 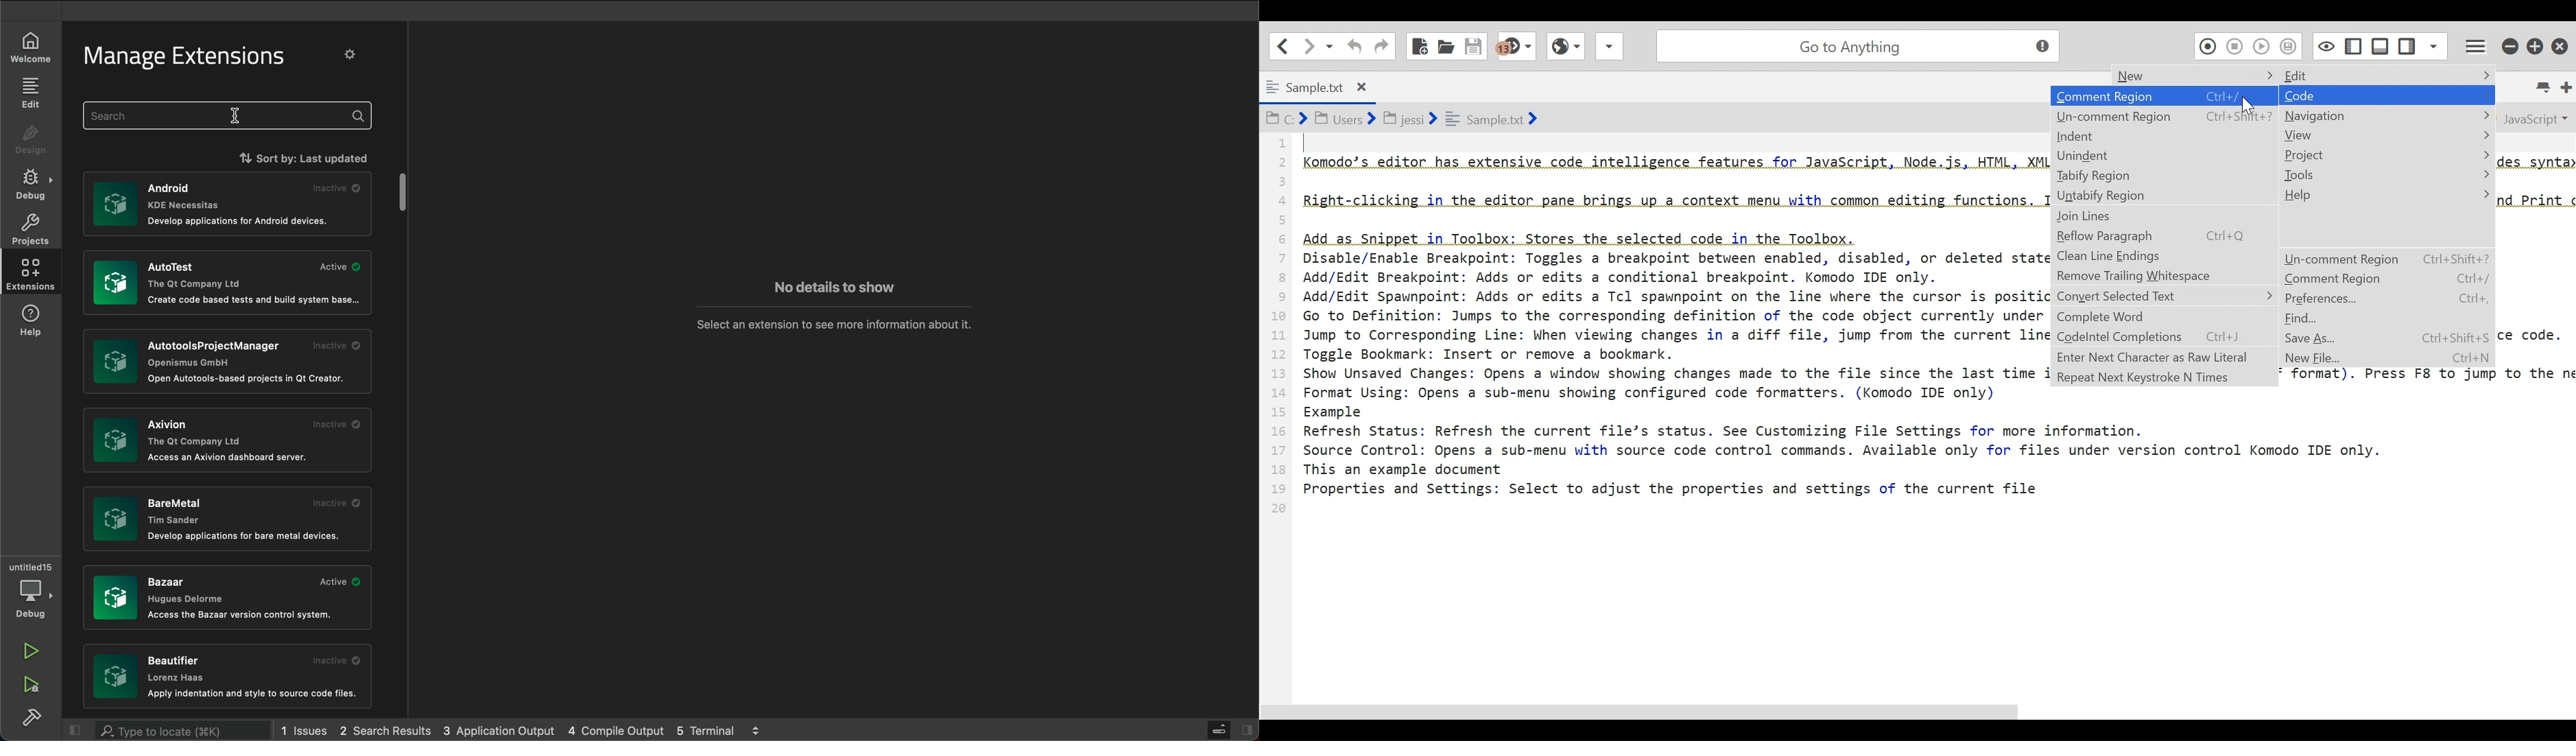 I want to click on extension text, so click(x=187, y=590).